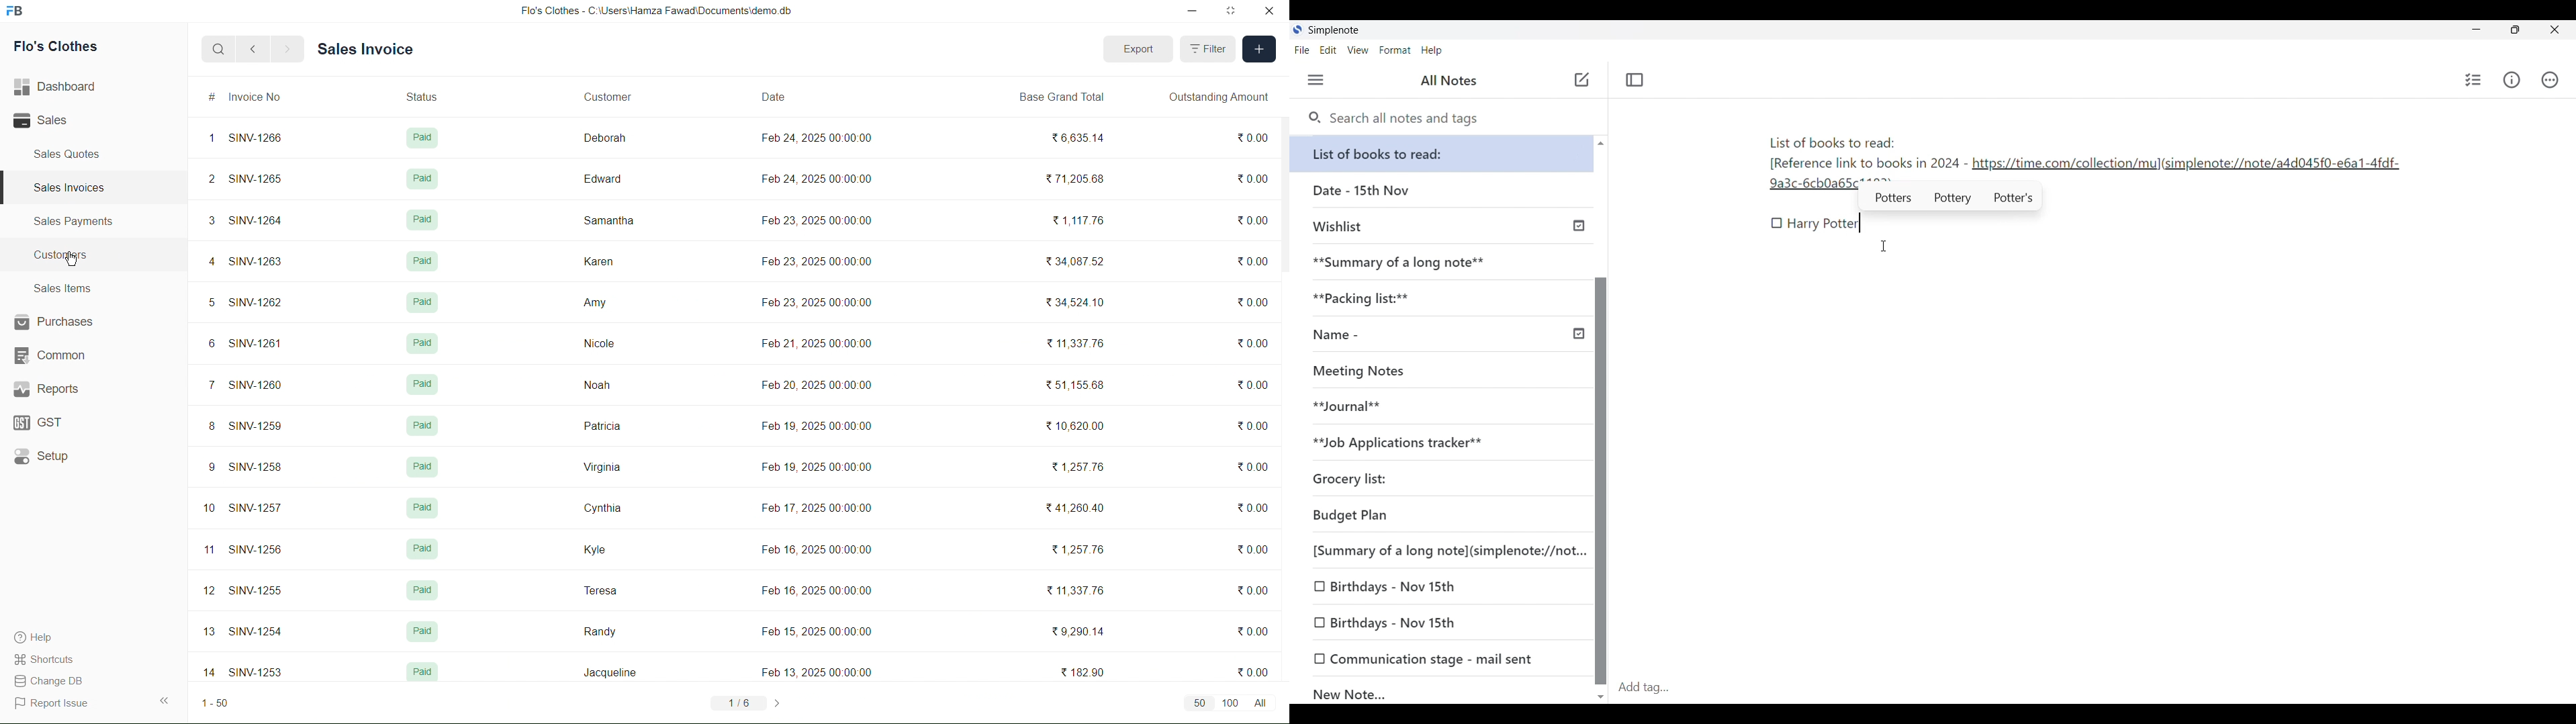  I want to click on Noah, so click(597, 383).